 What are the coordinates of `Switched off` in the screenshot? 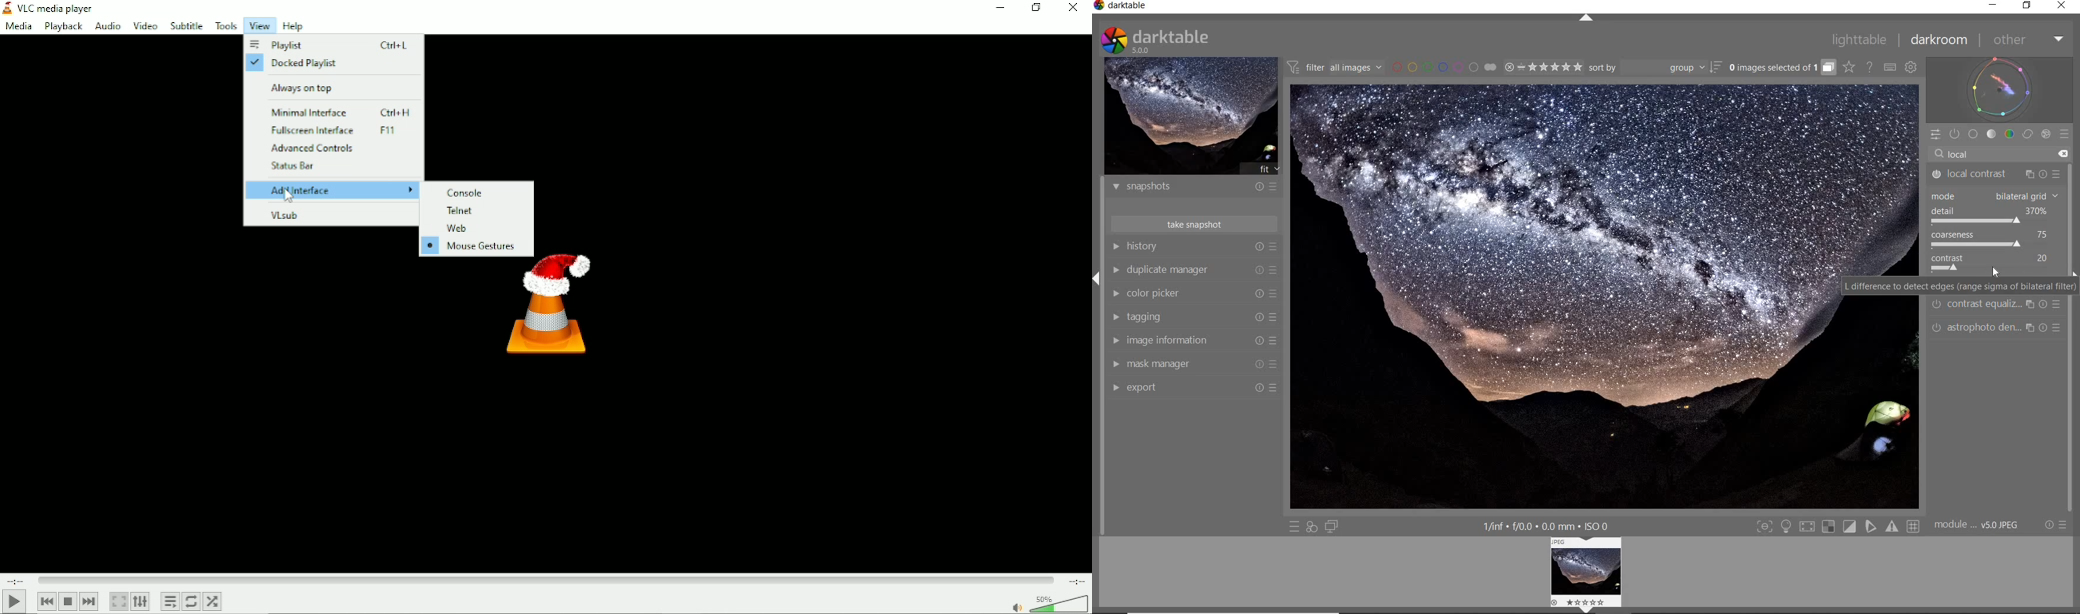 It's located at (1933, 328).